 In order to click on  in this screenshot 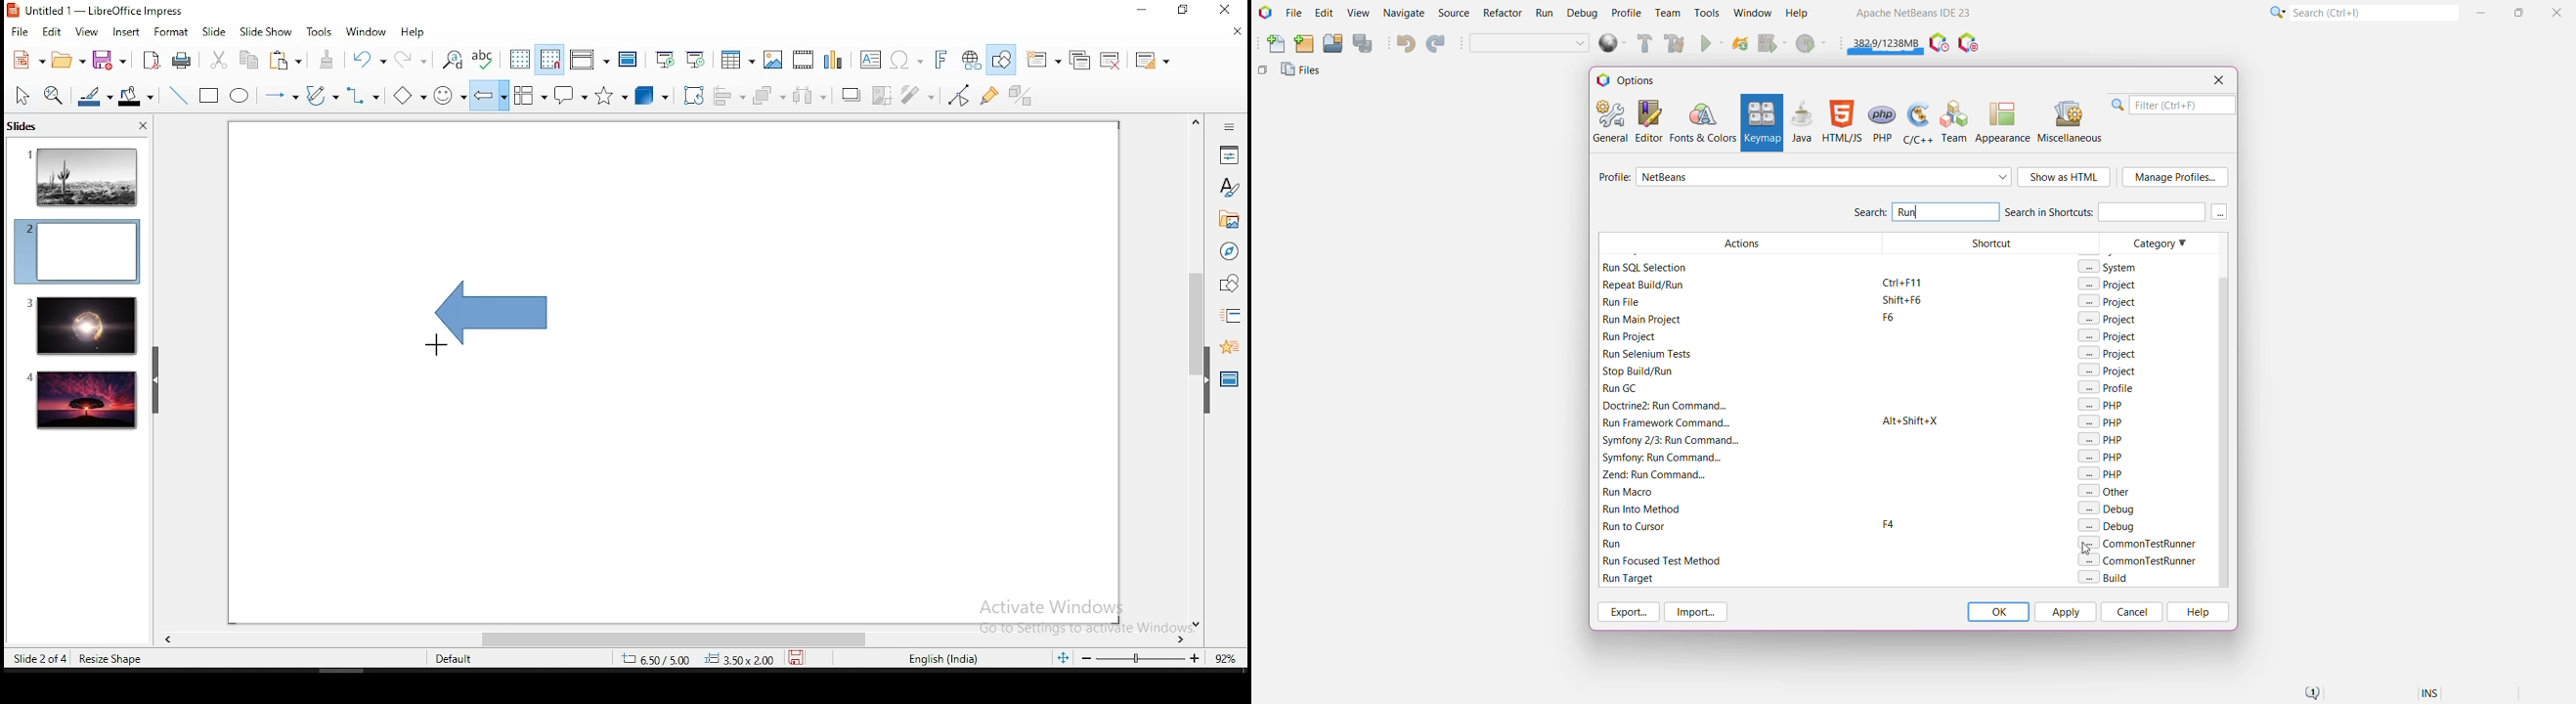, I will do `click(1064, 614)`.